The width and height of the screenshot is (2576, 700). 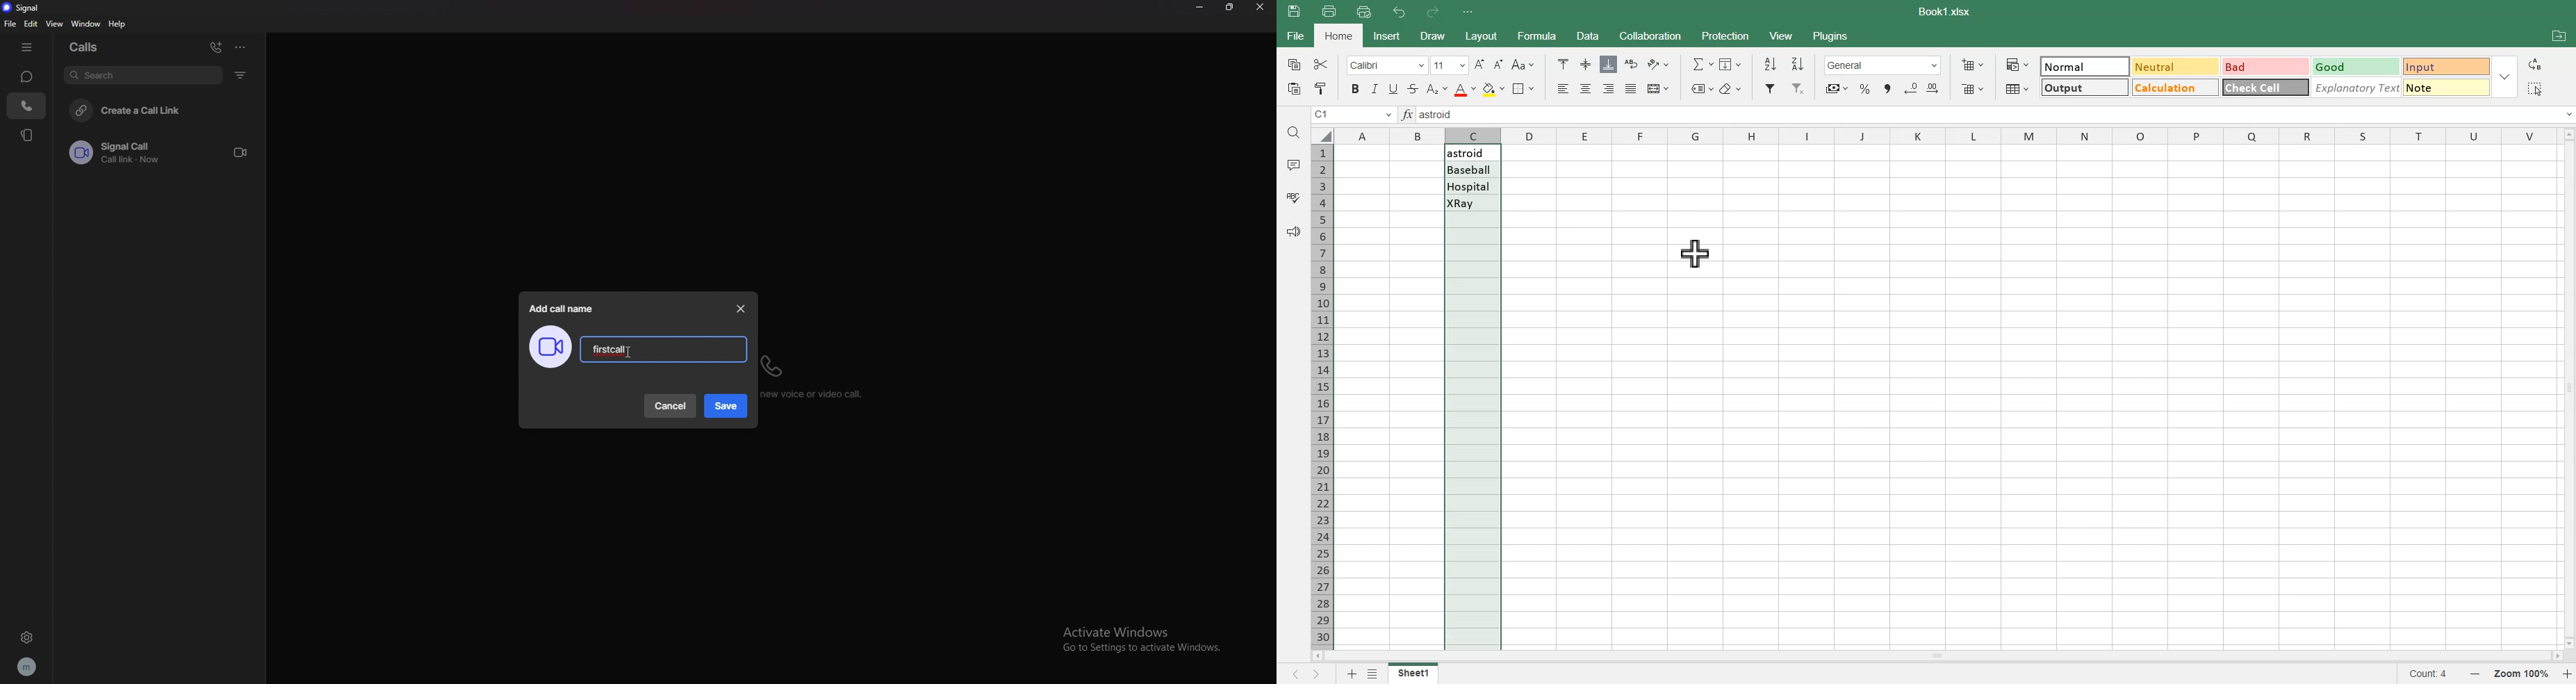 I want to click on show, so click(x=2508, y=76).